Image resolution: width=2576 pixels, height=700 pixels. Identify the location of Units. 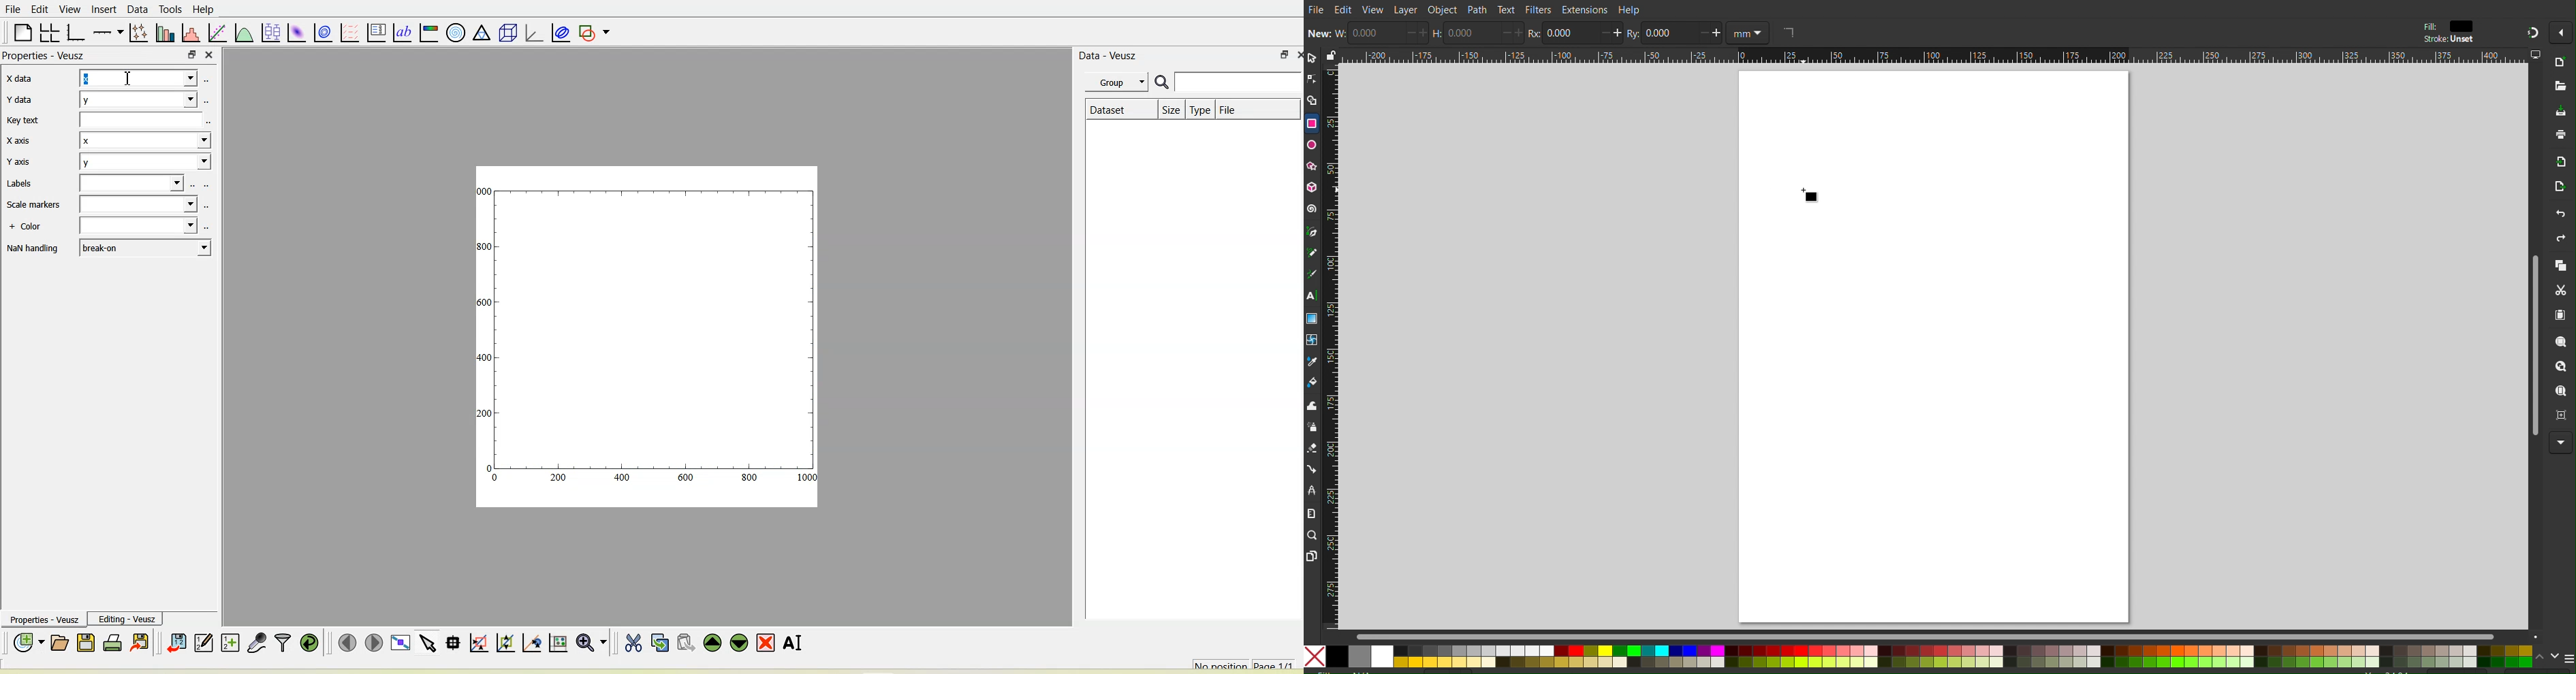
(1748, 33).